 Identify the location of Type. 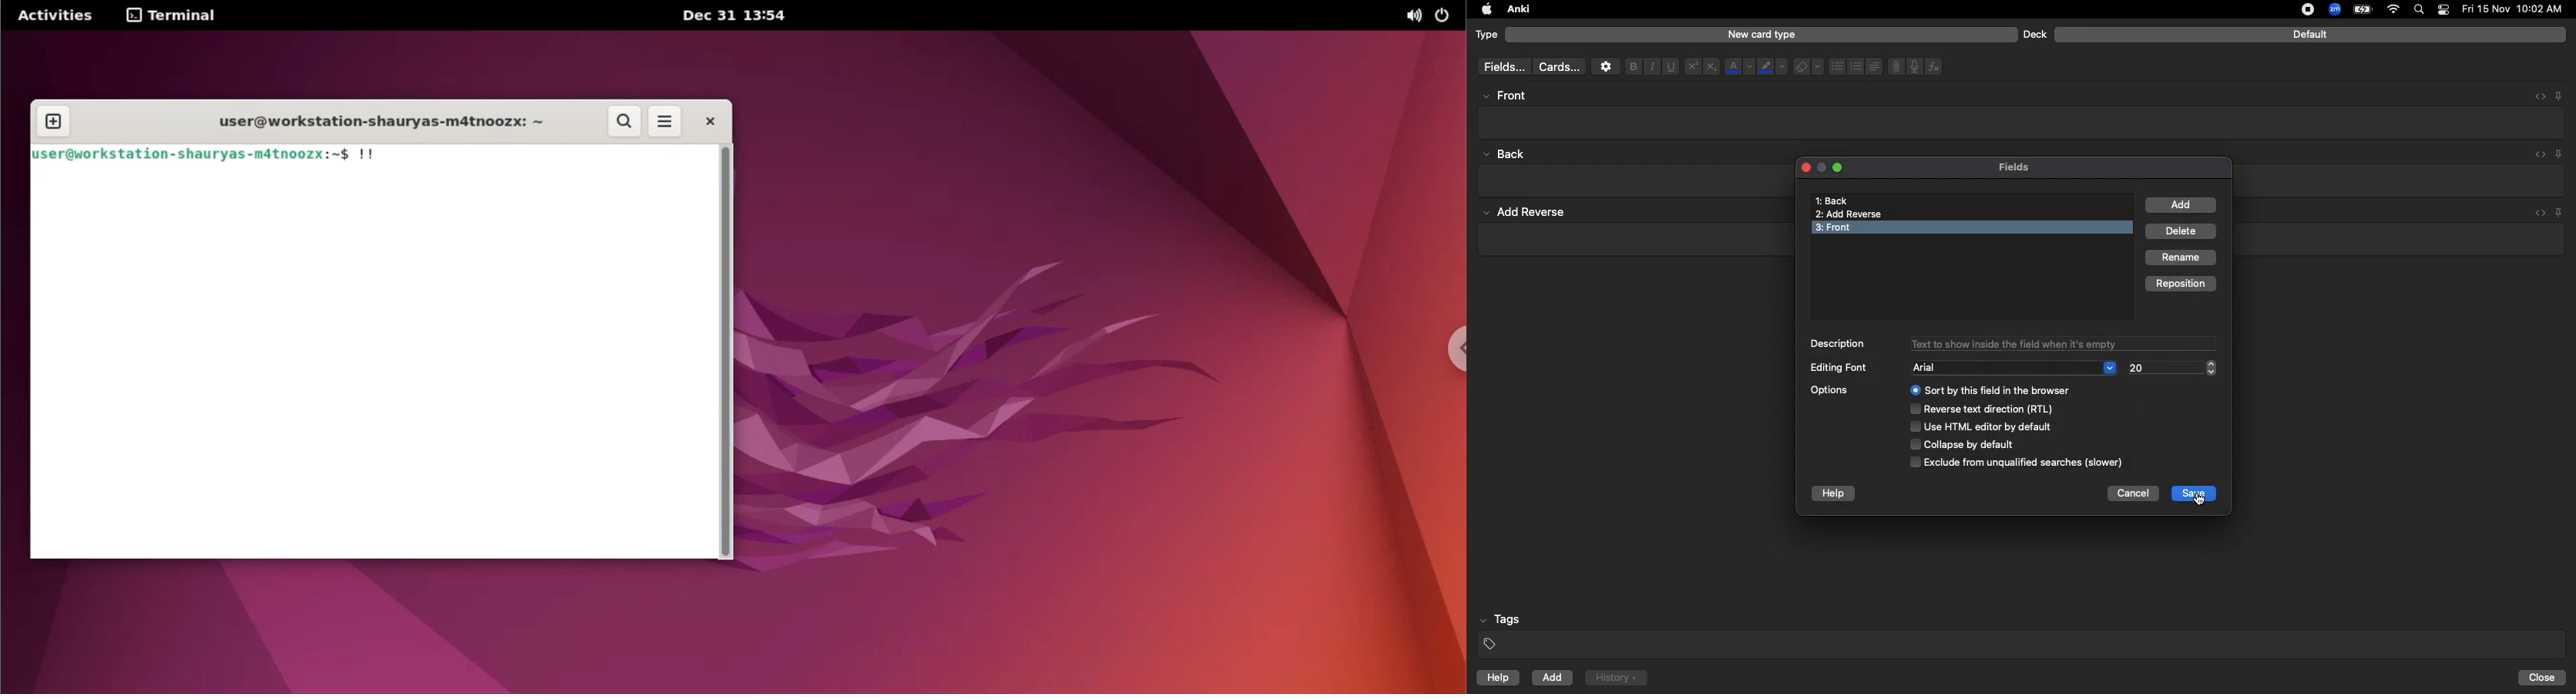
(1487, 35).